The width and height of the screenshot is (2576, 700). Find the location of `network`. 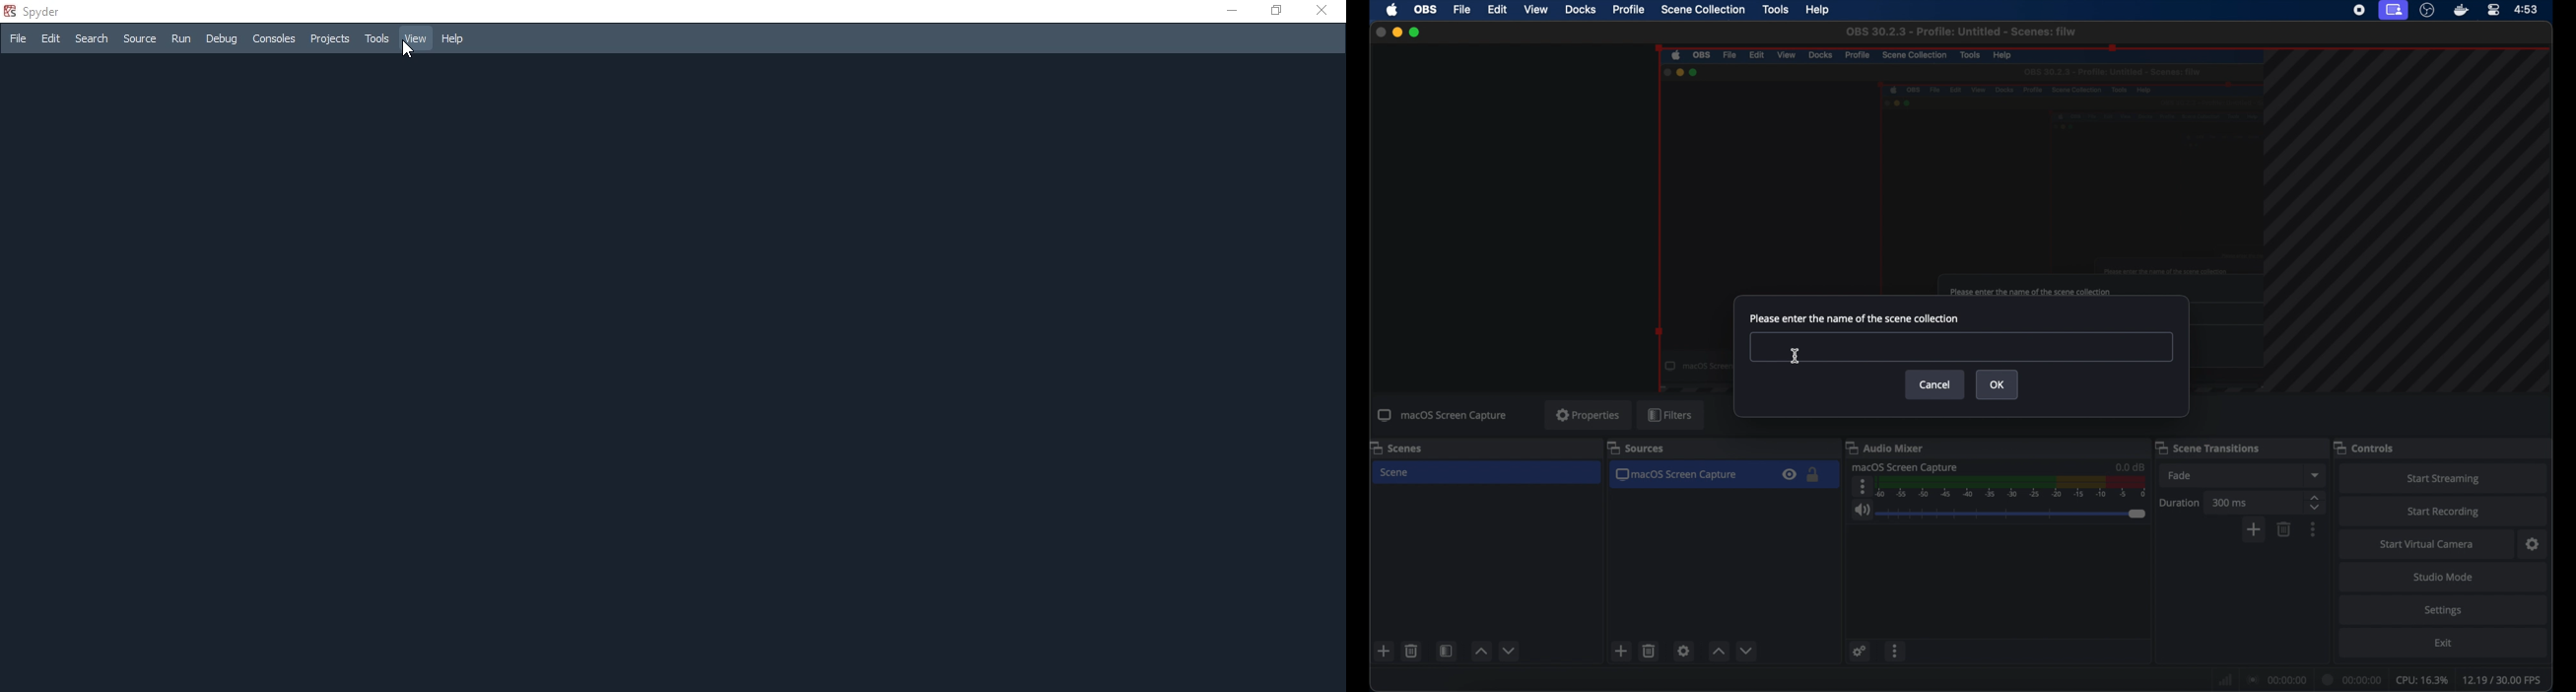

network is located at coordinates (2224, 679).